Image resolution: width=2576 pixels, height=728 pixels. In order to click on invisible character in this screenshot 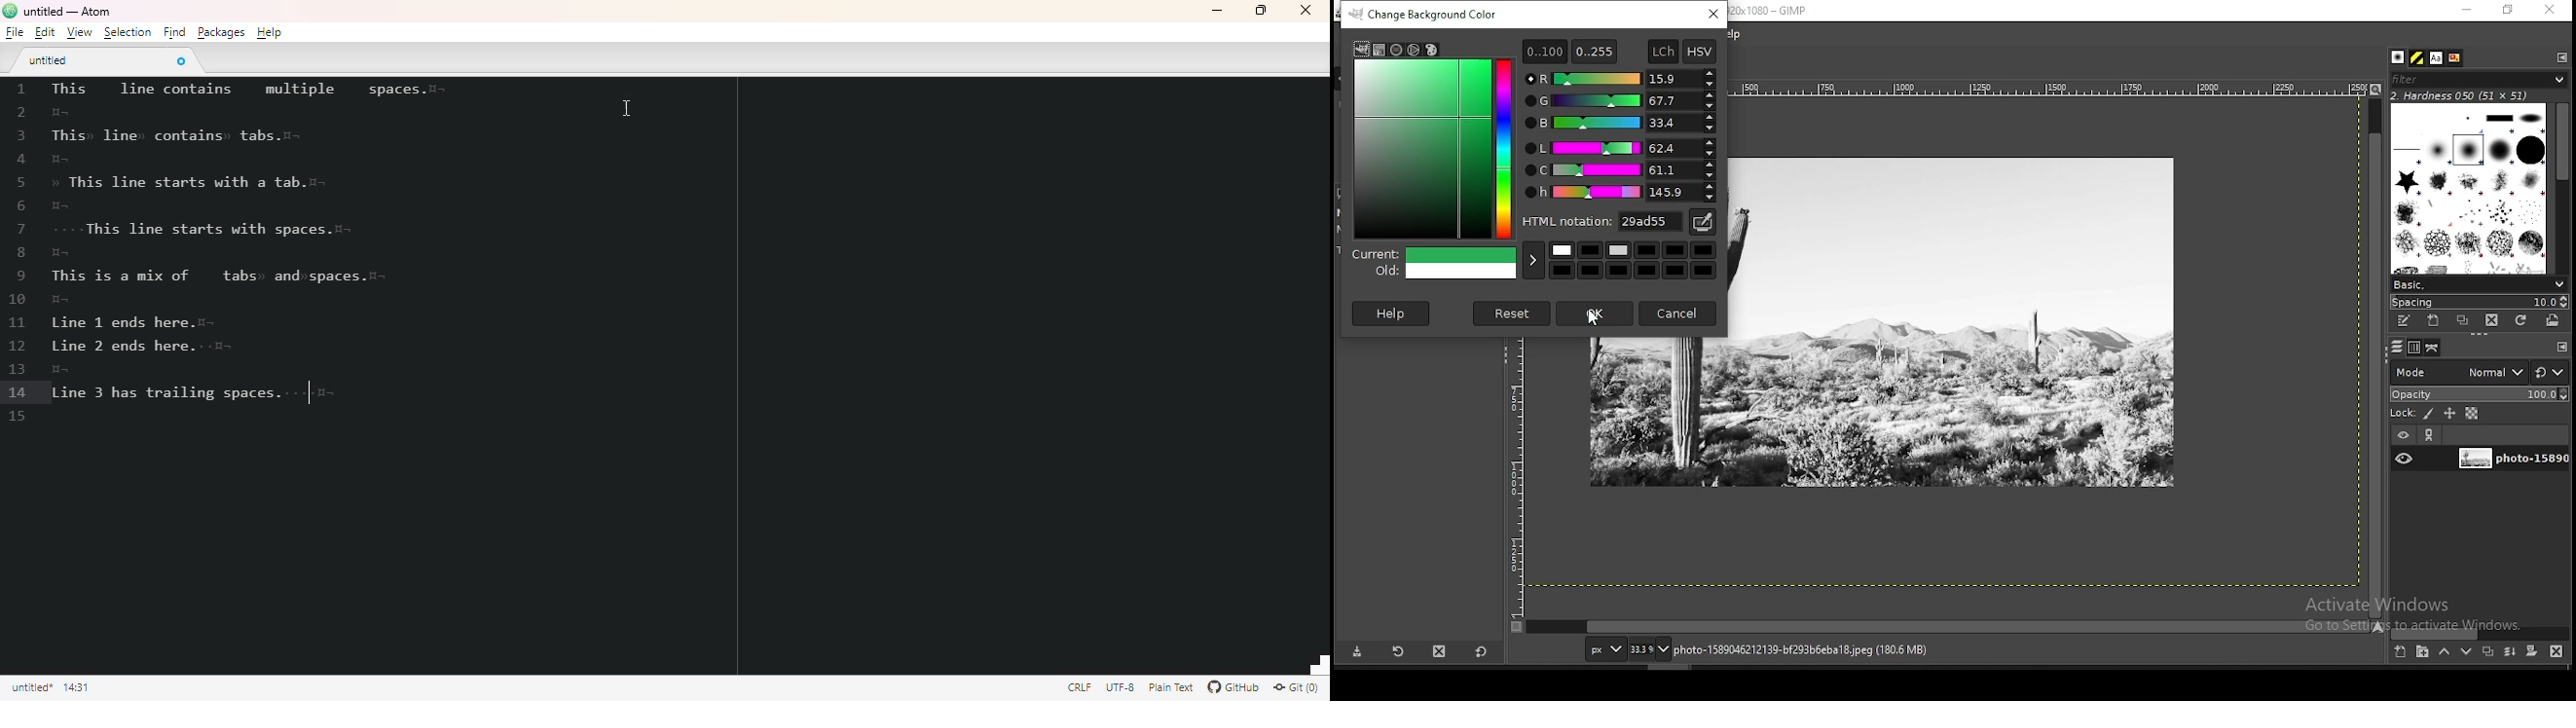, I will do `click(228, 136)`.